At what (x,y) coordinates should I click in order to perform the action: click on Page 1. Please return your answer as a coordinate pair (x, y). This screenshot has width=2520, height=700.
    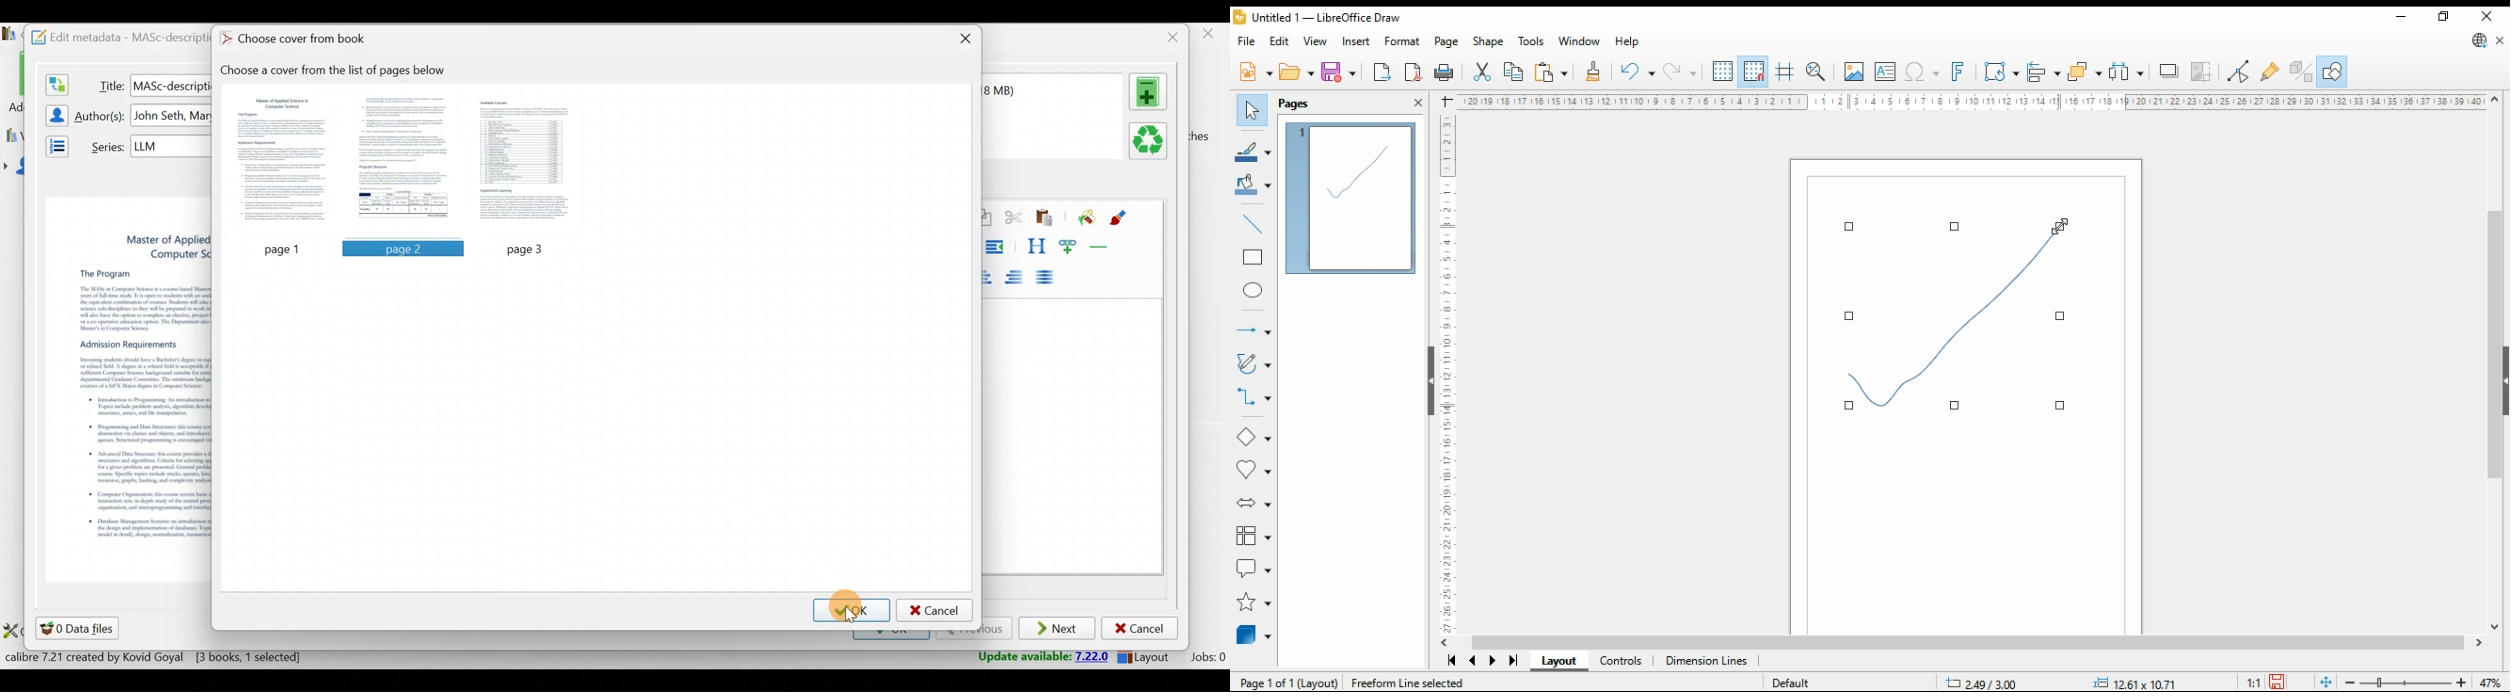
    Looking at the image, I should click on (285, 161).